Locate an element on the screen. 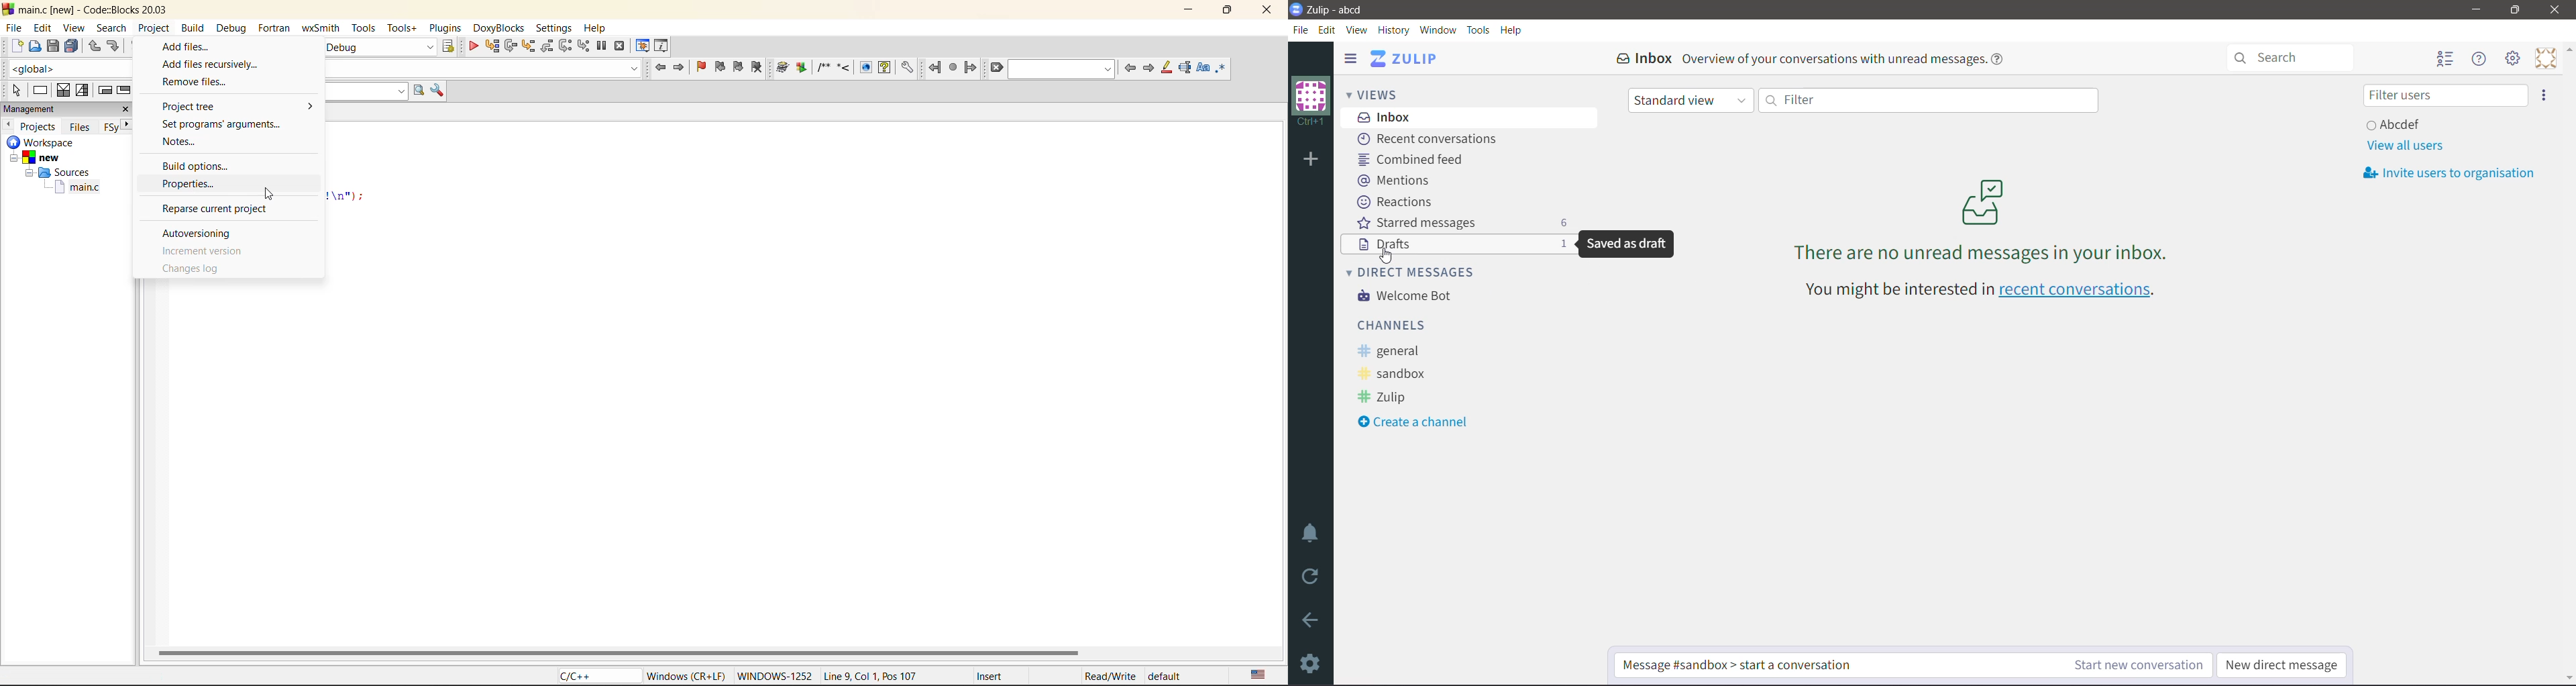  plugins is located at coordinates (446, 28).